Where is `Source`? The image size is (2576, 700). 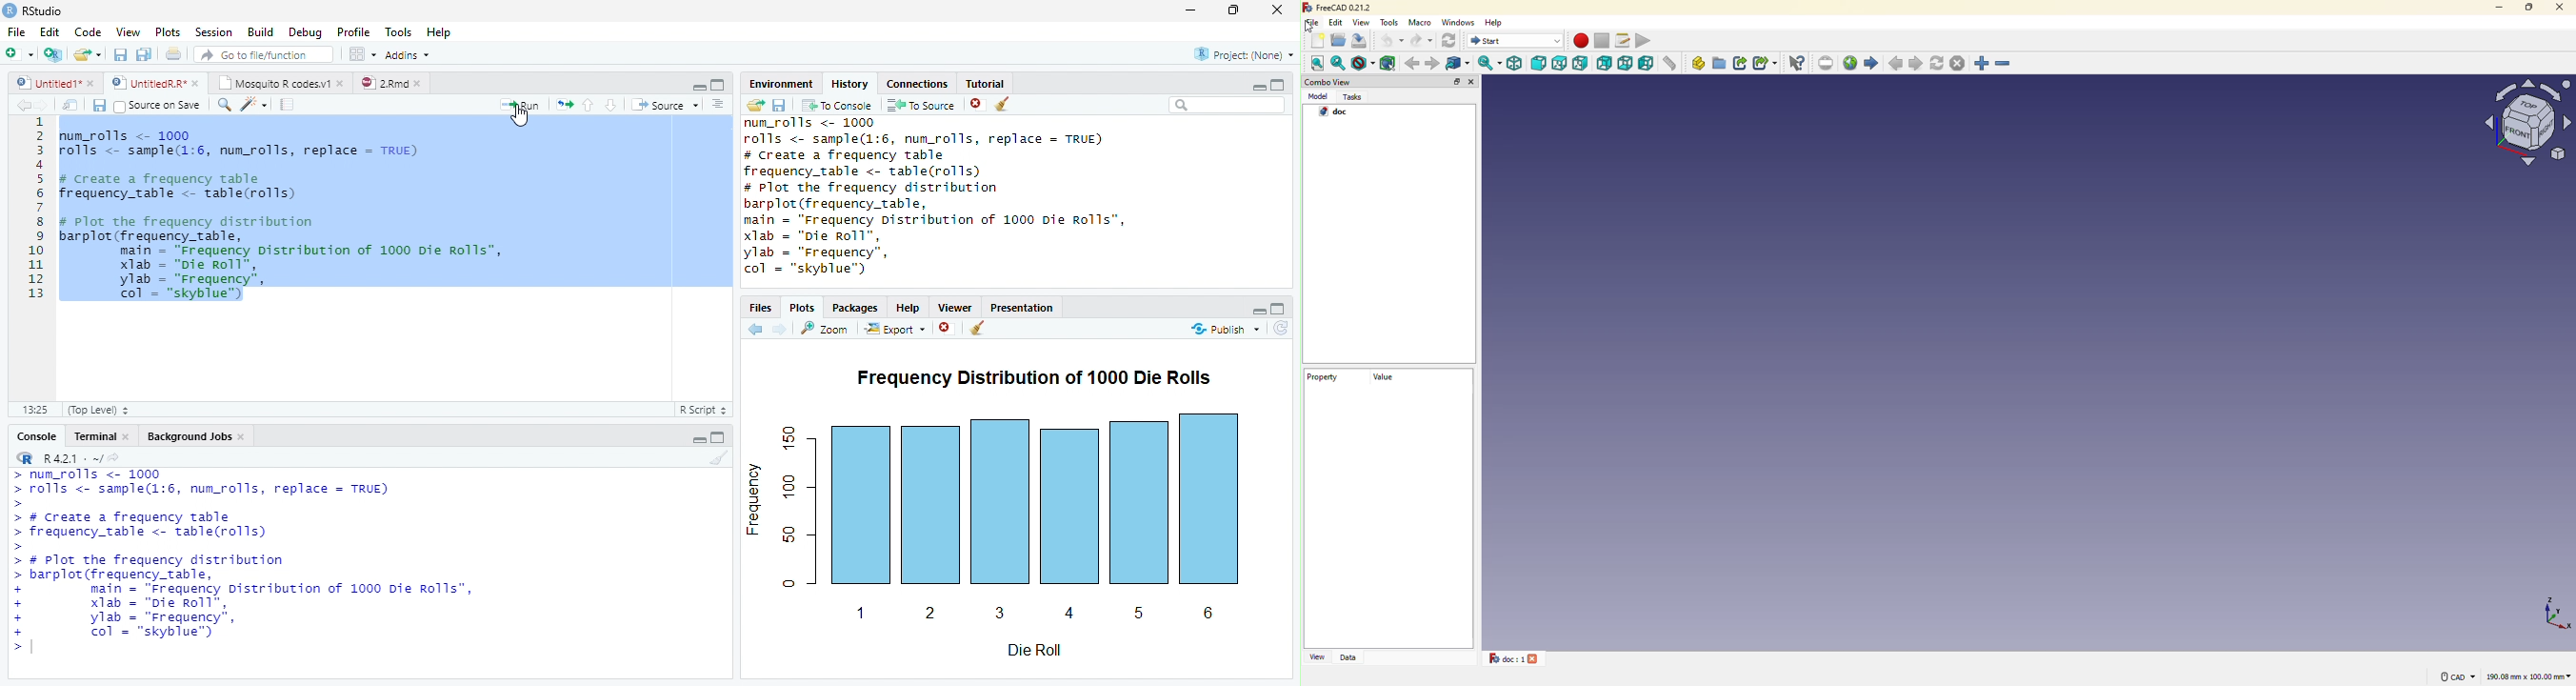
Source is located at coordinates (665, 106).